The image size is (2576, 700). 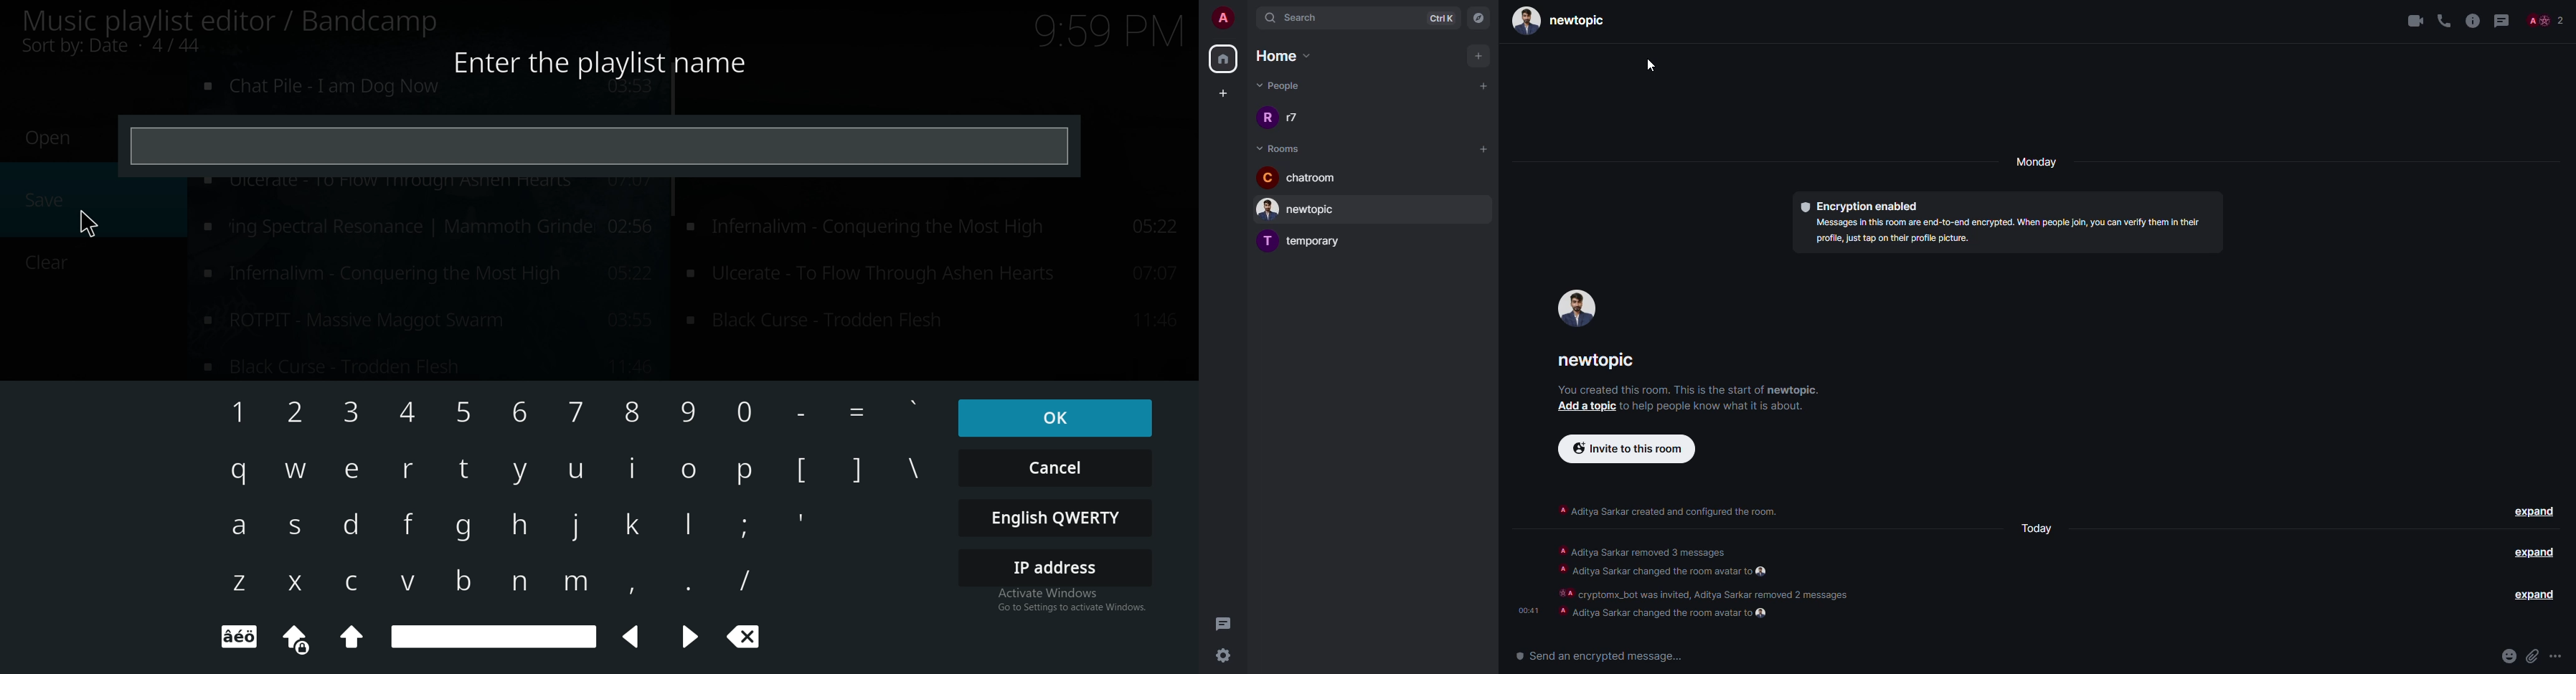 What do you see at coordinates (804, 517) in the screenshot?
I see `keyboard input` at bounding box center [804, 517].